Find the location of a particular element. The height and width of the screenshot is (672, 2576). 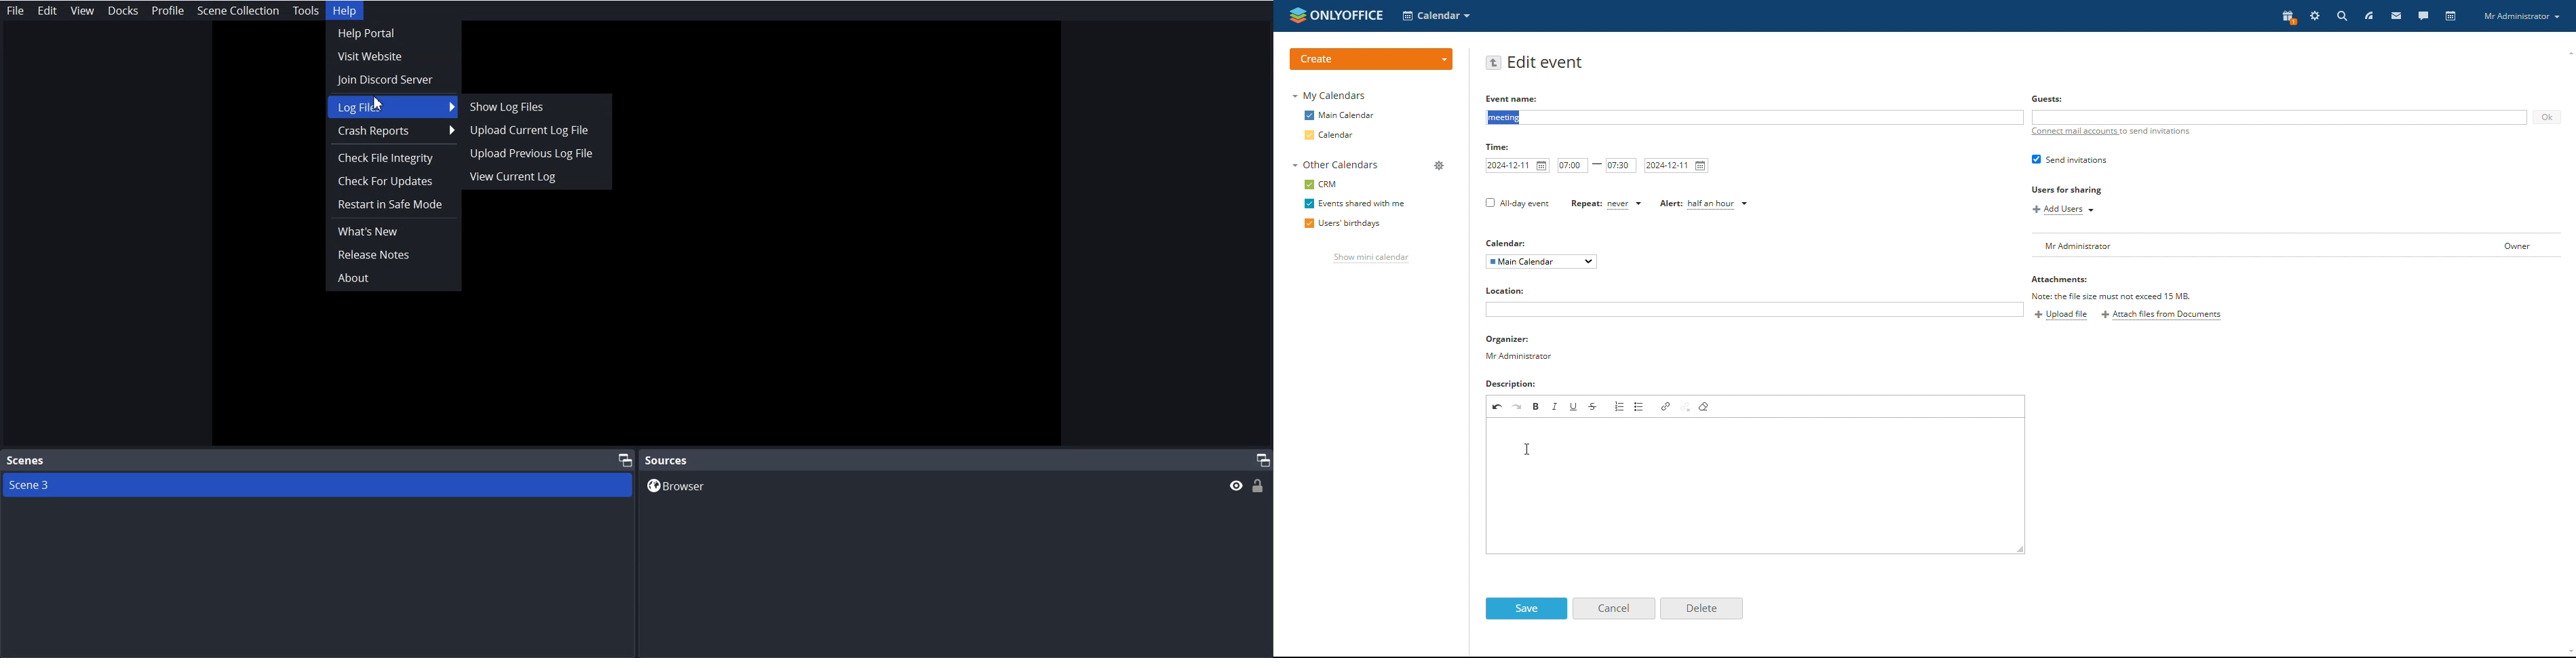

Check File Integrity is located at coordinates (393, 159).